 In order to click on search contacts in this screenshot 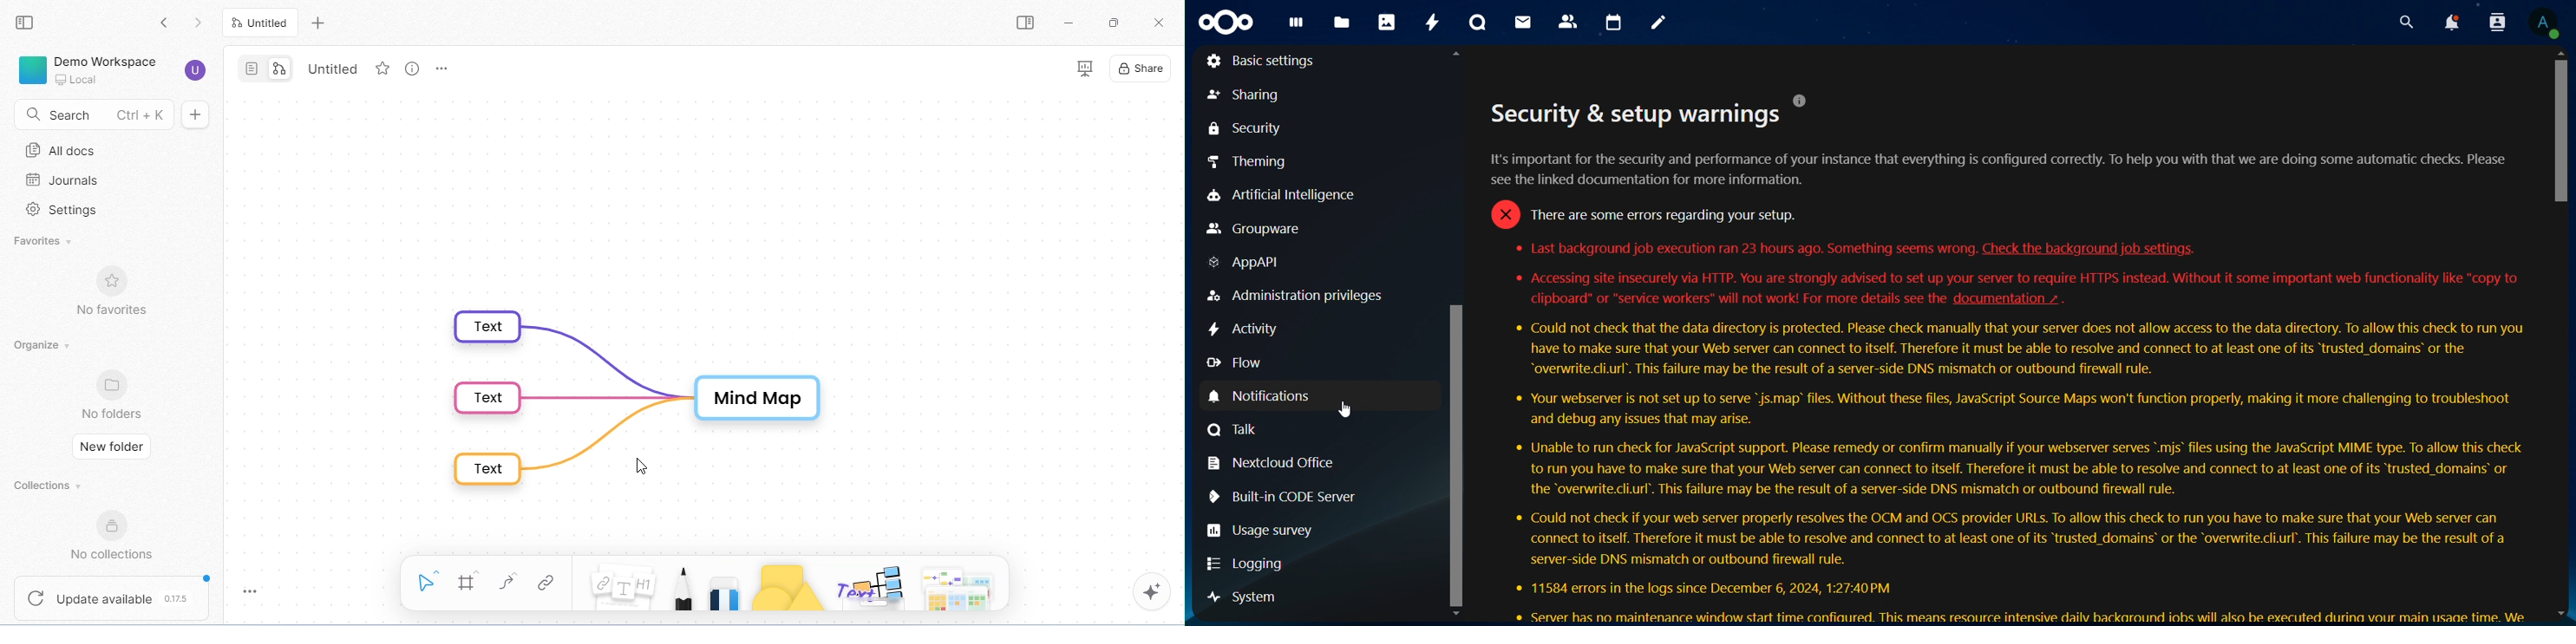, I will do `click(2498, 23)`.